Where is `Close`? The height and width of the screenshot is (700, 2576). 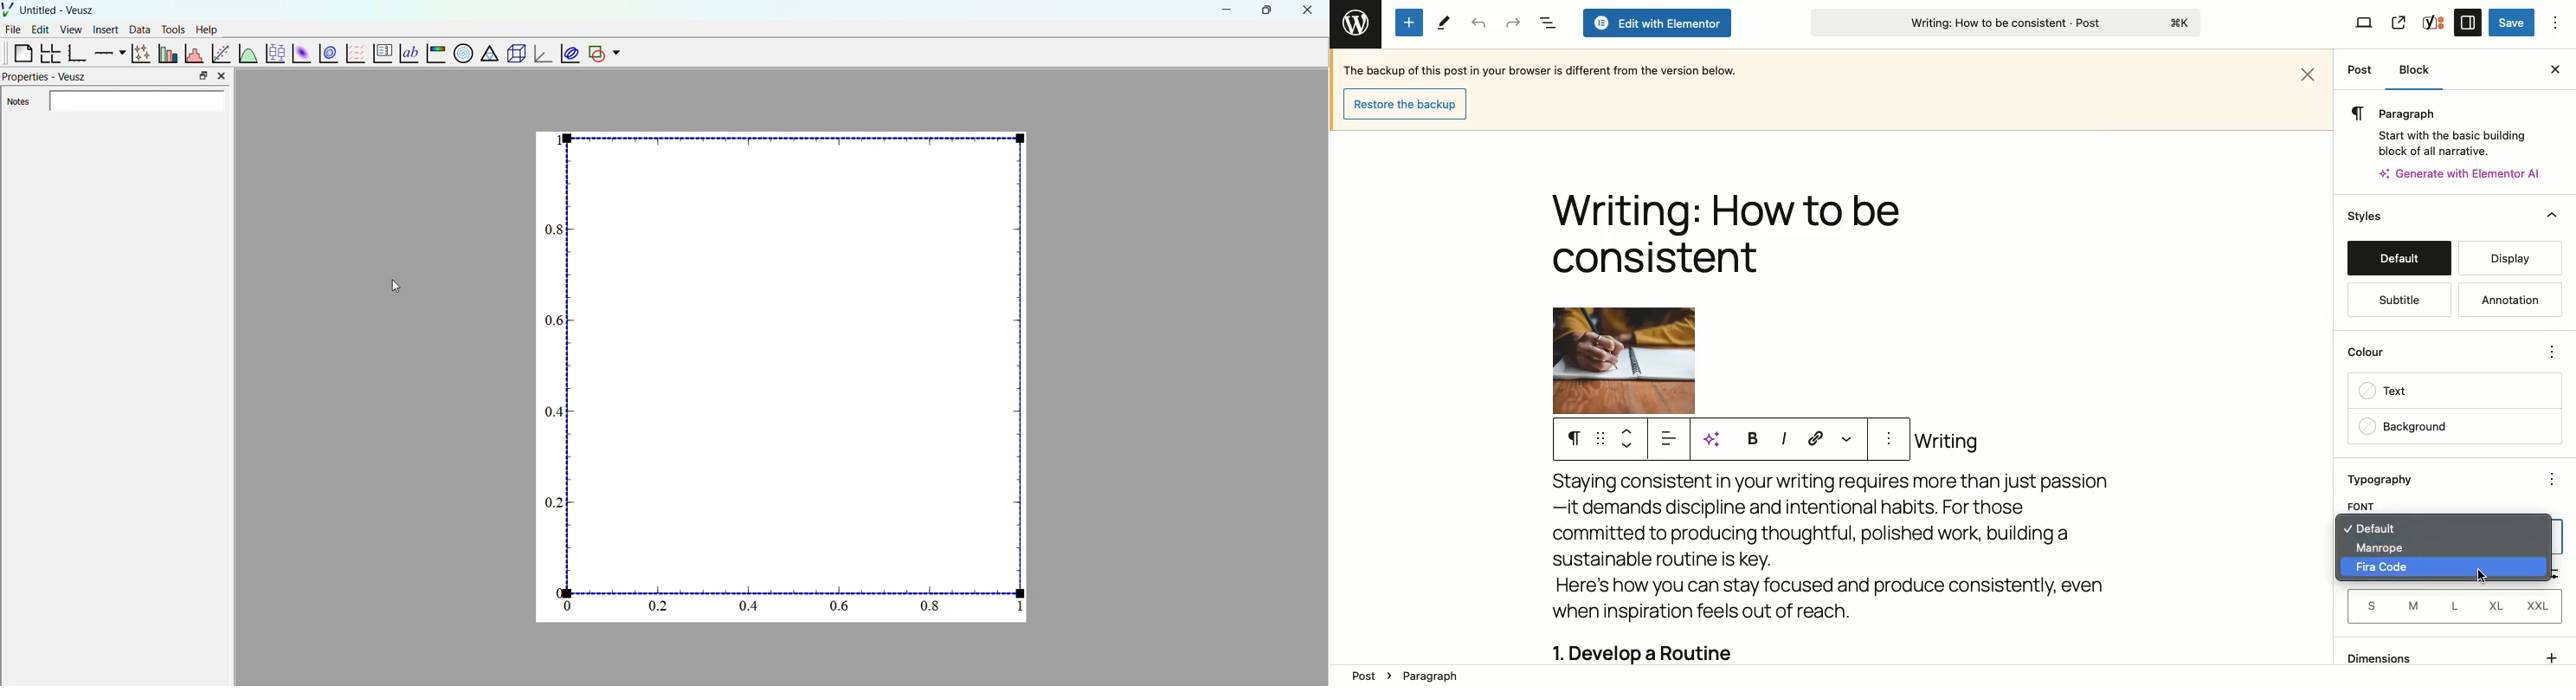
Close is located at coordinates (2309, 72).